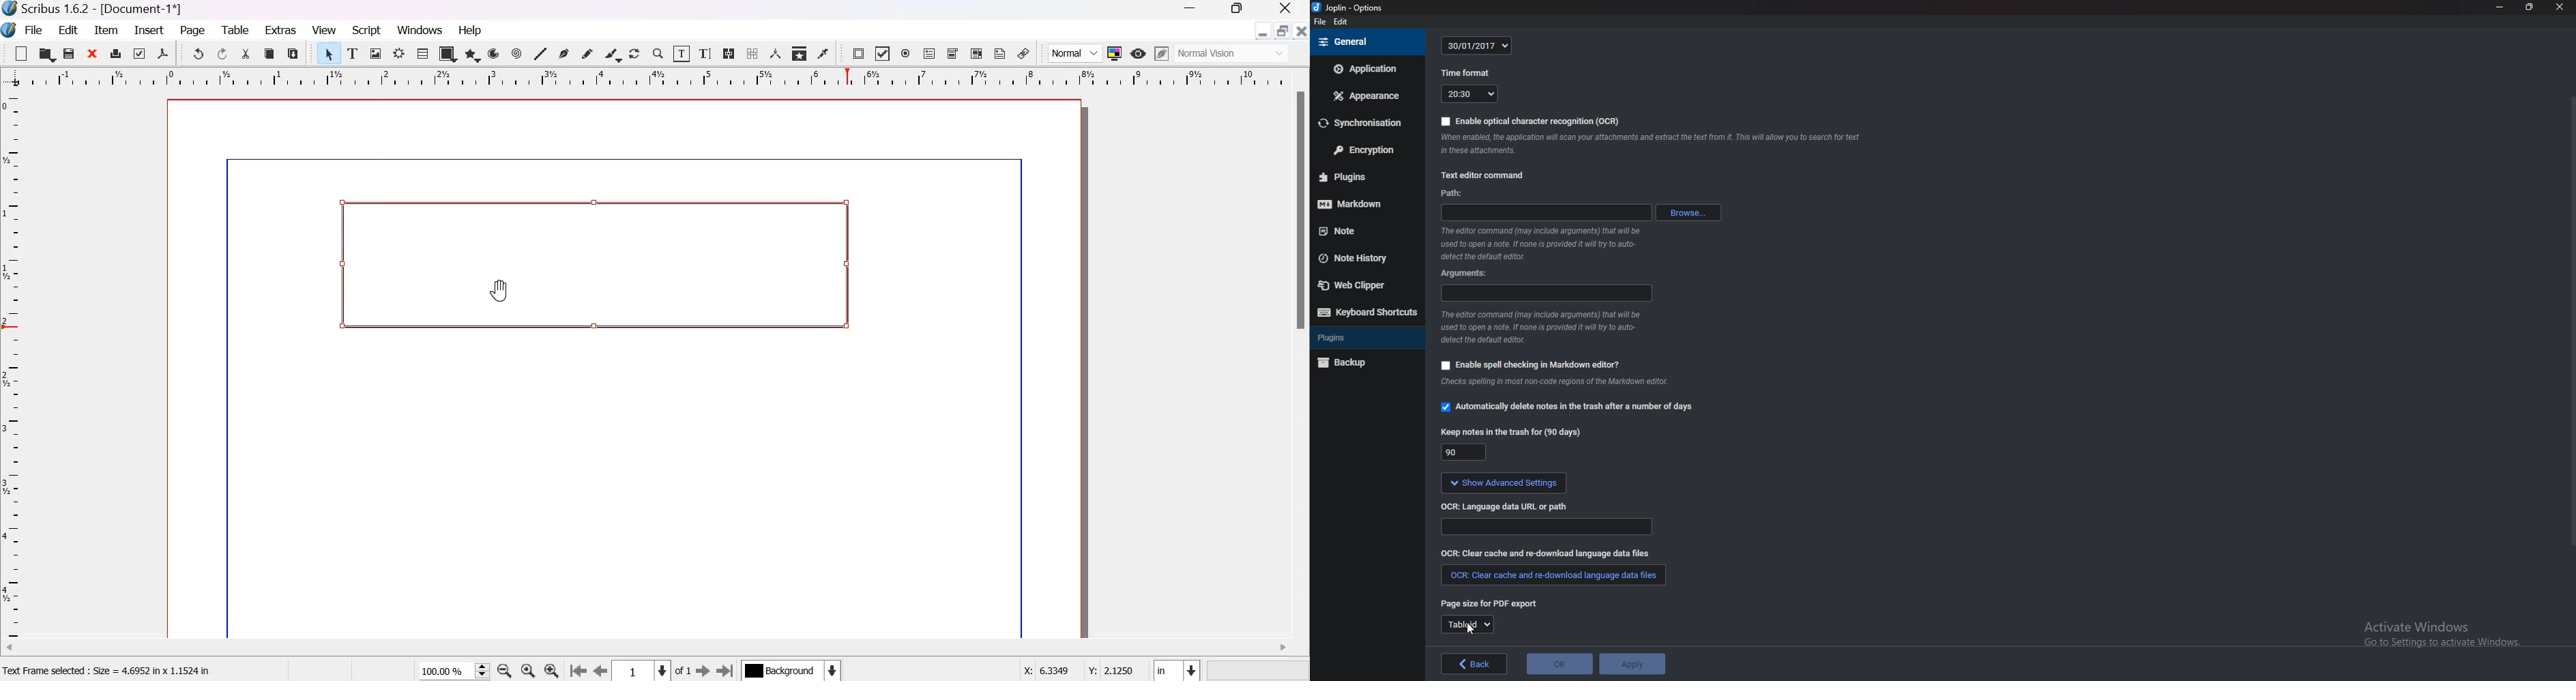  Describe the element at coordinates (705, 53) in the screenshot. I see `edit text with story editor` at that location.